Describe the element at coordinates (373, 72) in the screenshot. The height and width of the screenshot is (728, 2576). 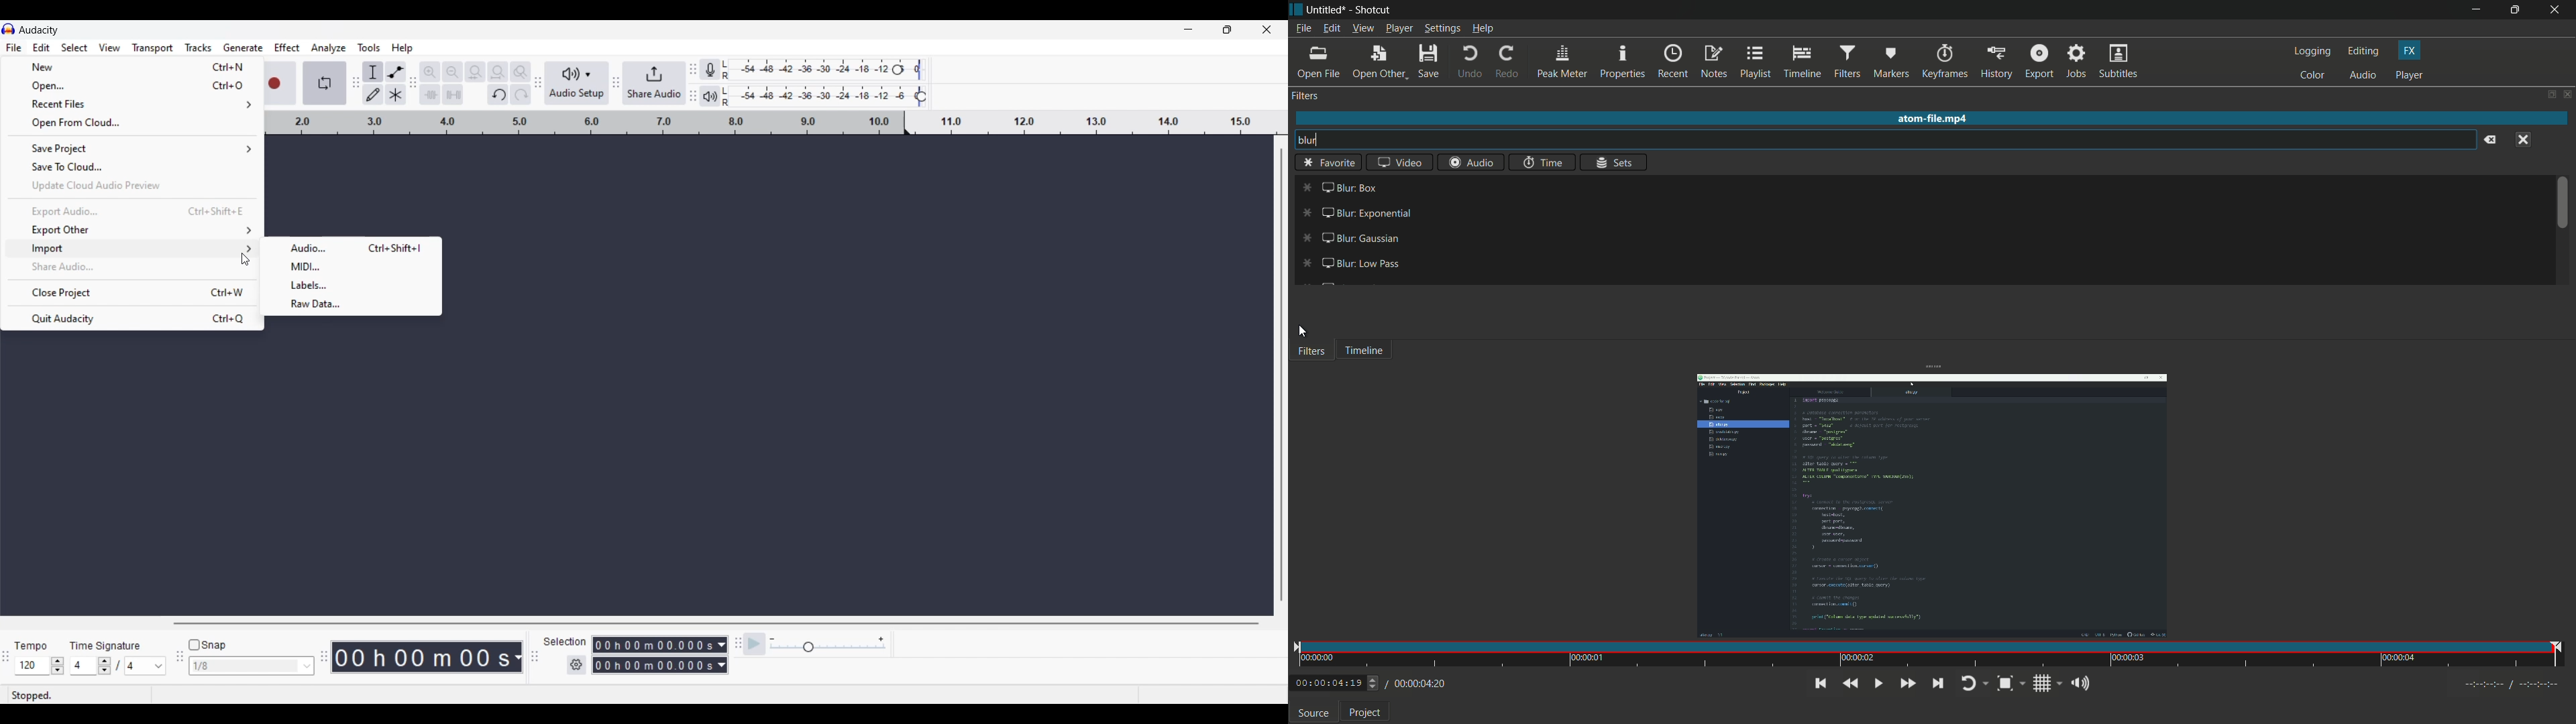
I see `Selection tool` at that location.